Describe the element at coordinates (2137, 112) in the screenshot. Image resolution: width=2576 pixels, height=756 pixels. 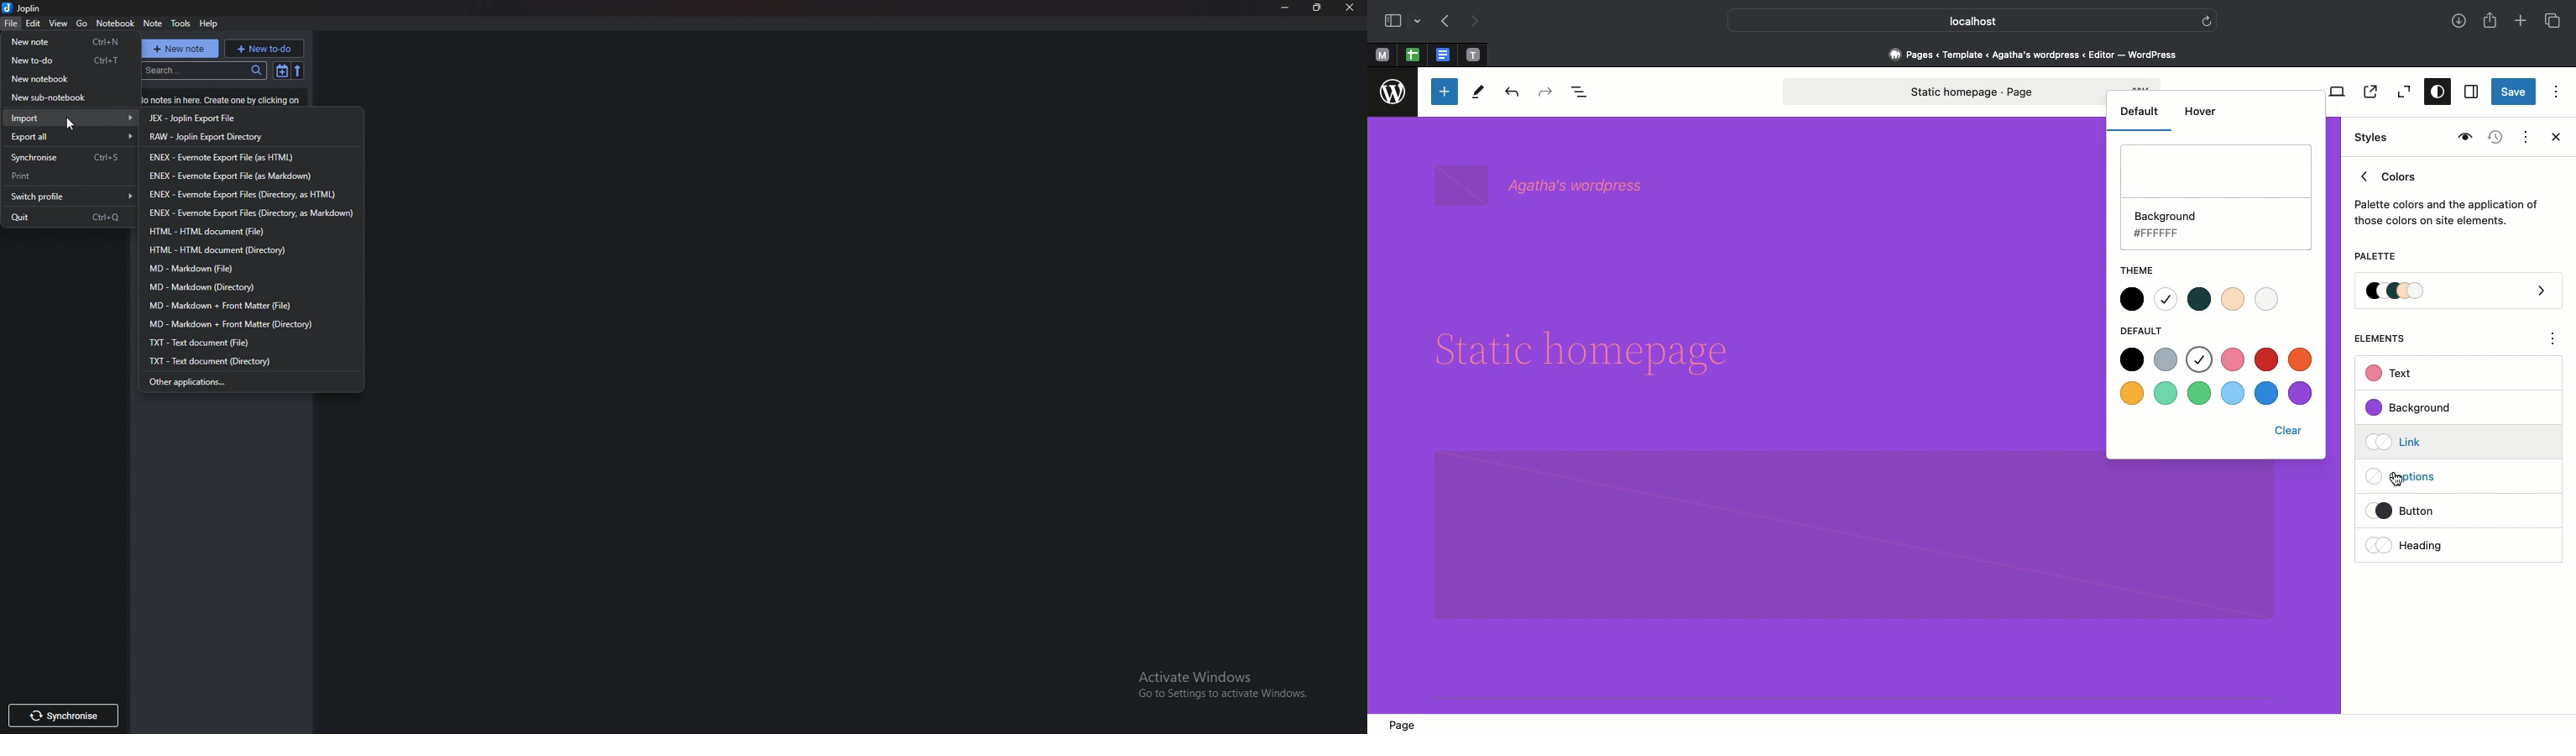
I see `Default` at that location.